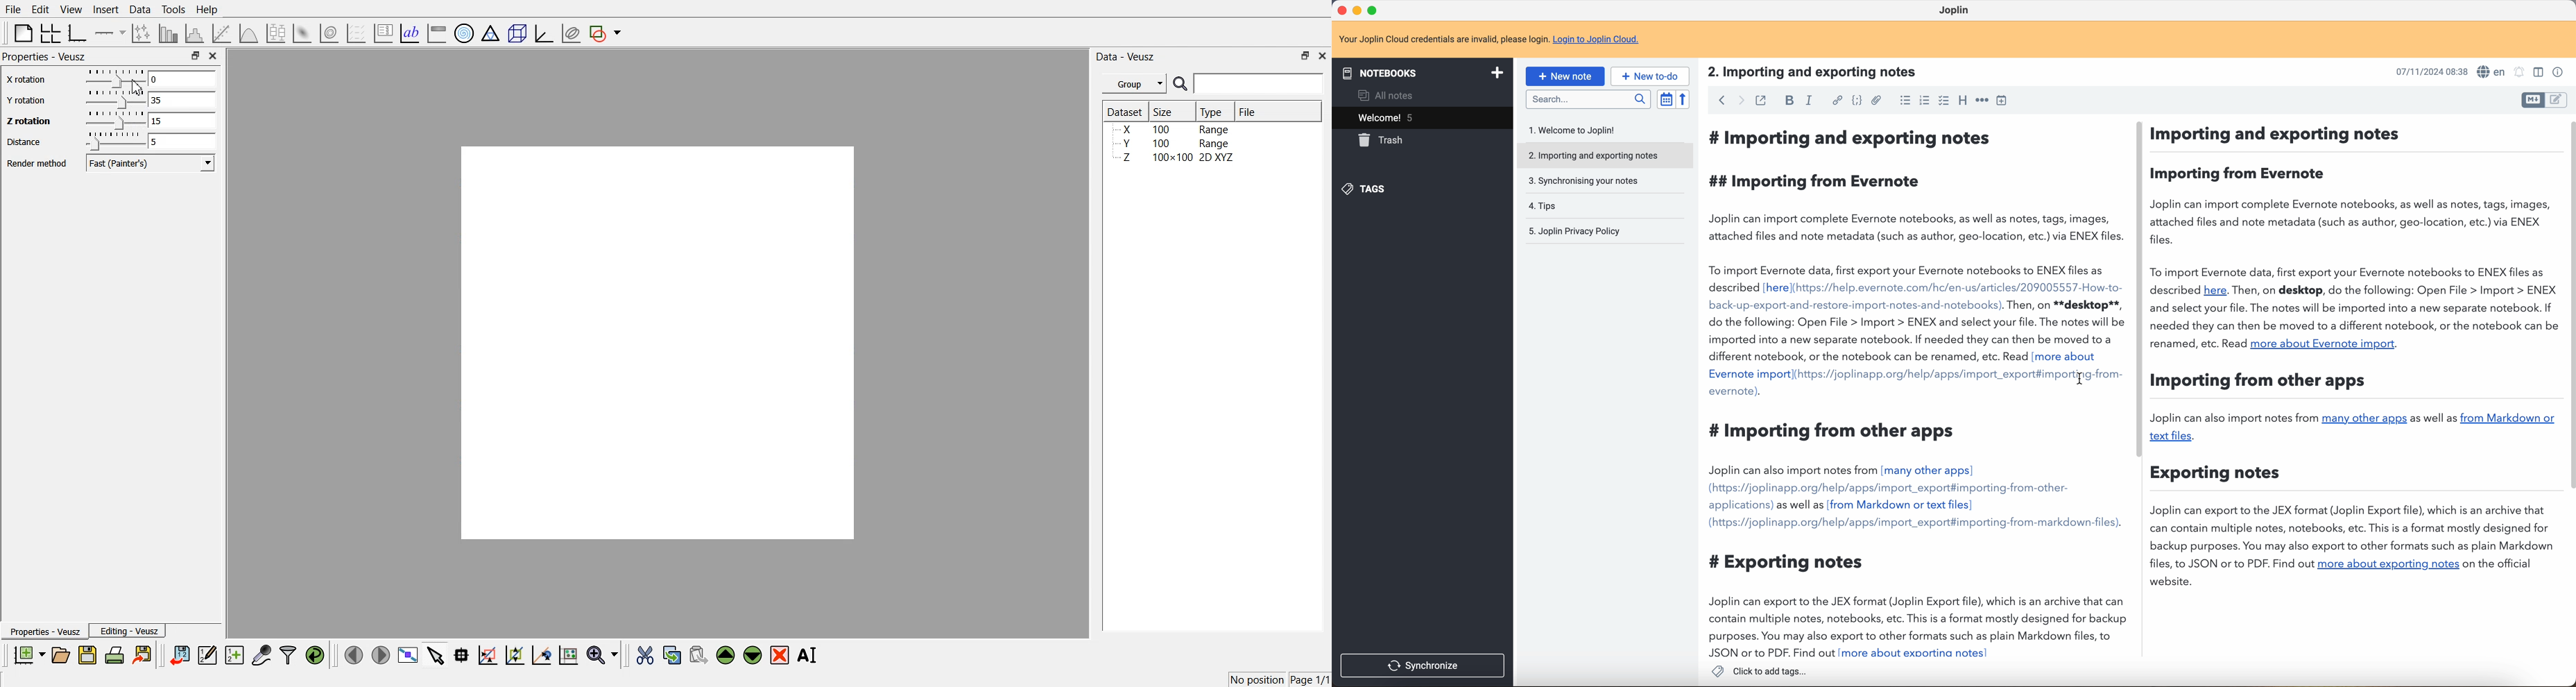 This screenshot has height=700, width=2576. Describe the element at coordinates (208, 162) in the screenshot. I see `Dropdown` at that location.